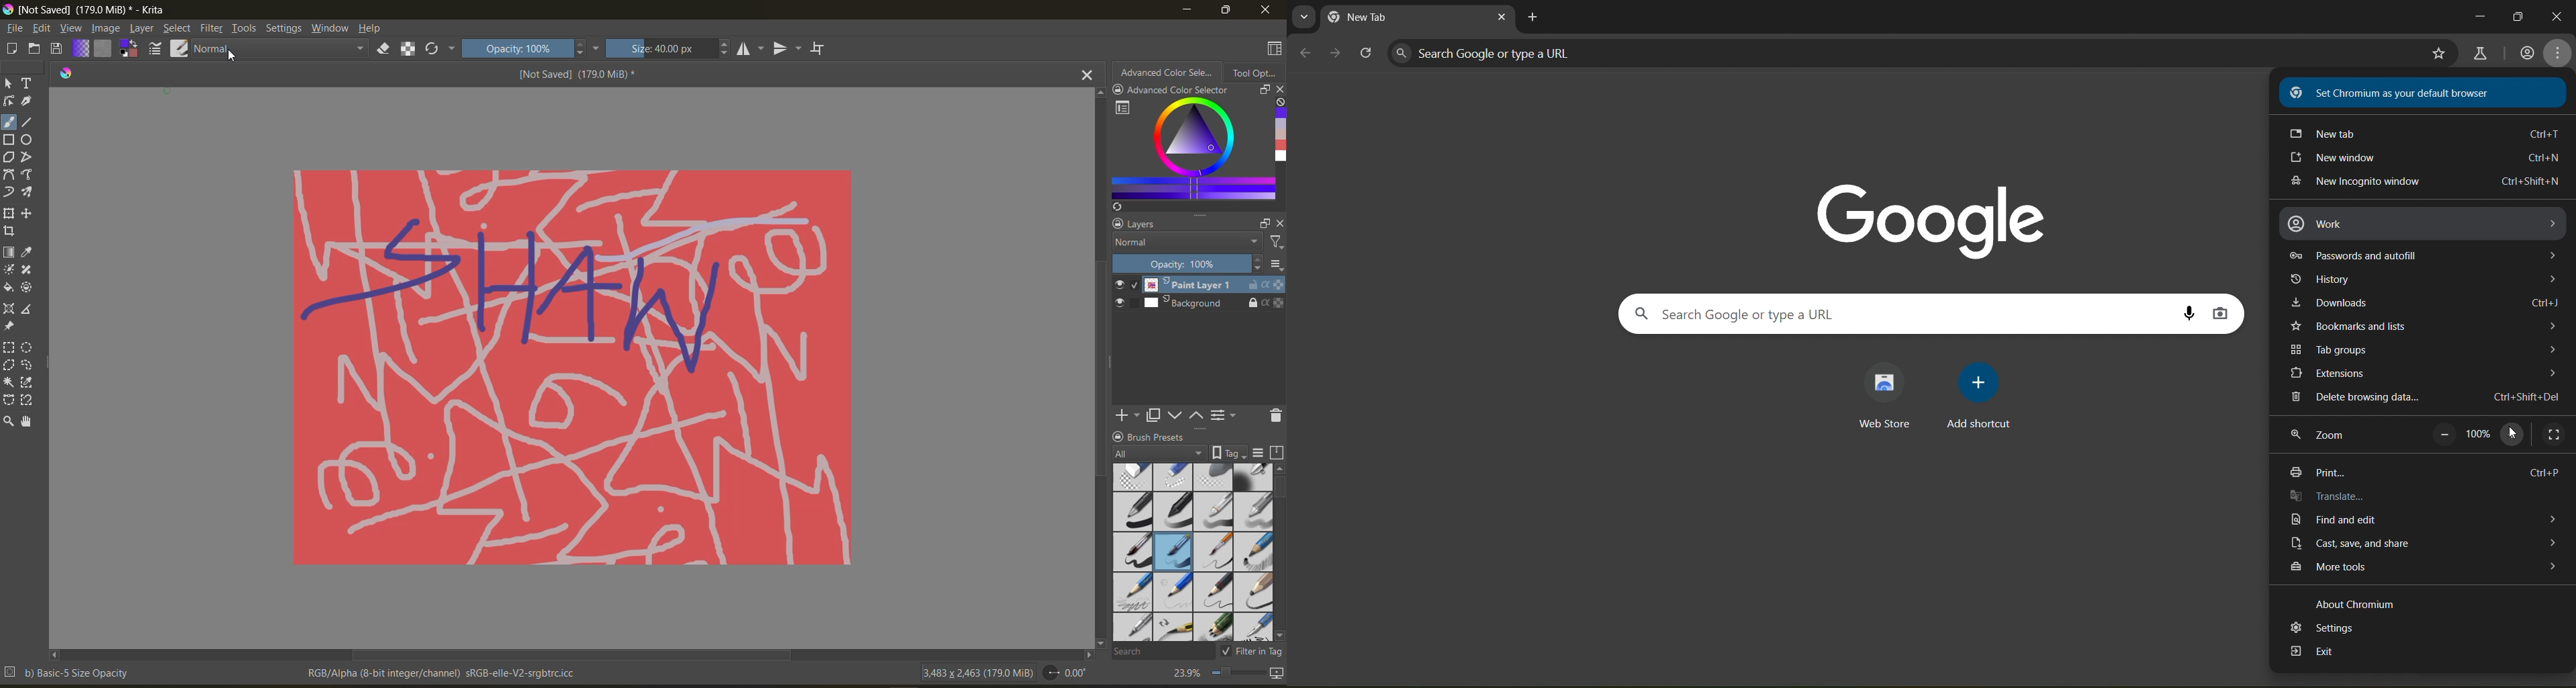 This screenshot has width=2576, height=700. Describe the element at coordinates (27, 156) in the screenshot. I see `polyline tool` at that location.